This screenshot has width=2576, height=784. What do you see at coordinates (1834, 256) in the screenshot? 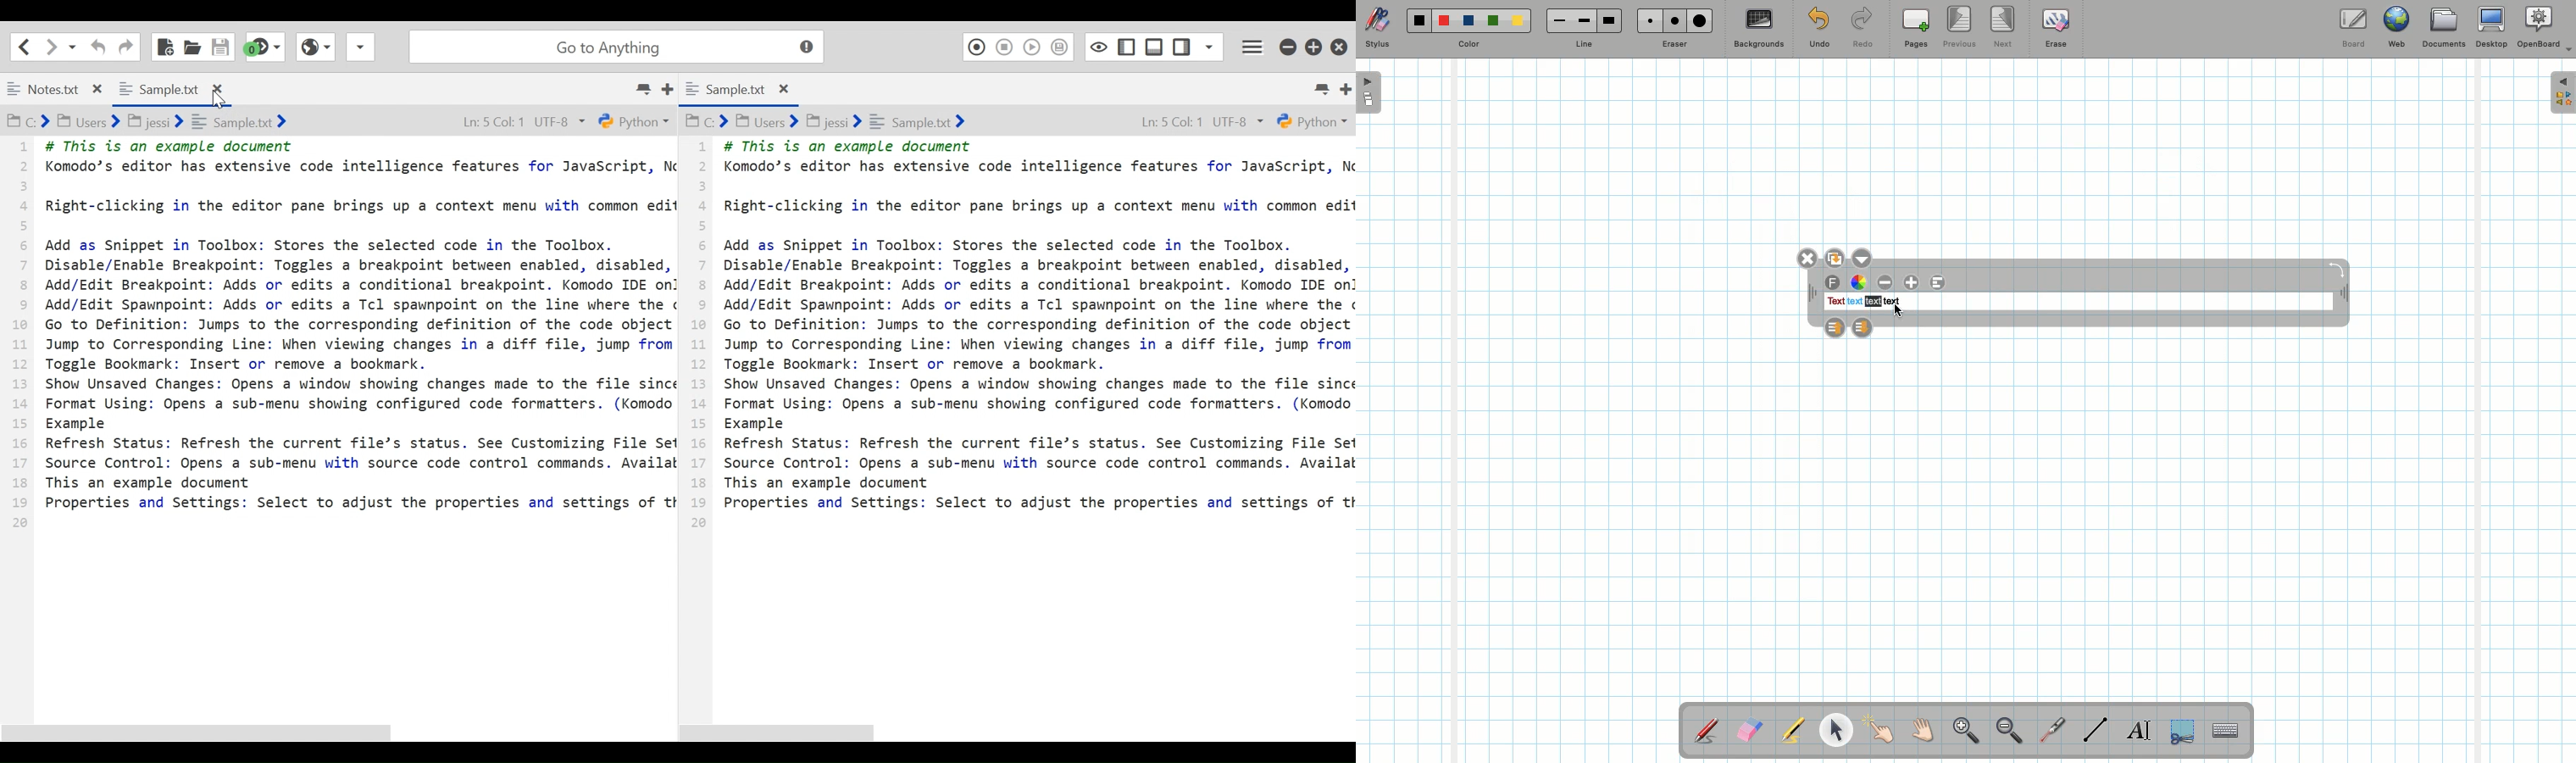
I see `Duplicate` at bounding box center [1834, 256].